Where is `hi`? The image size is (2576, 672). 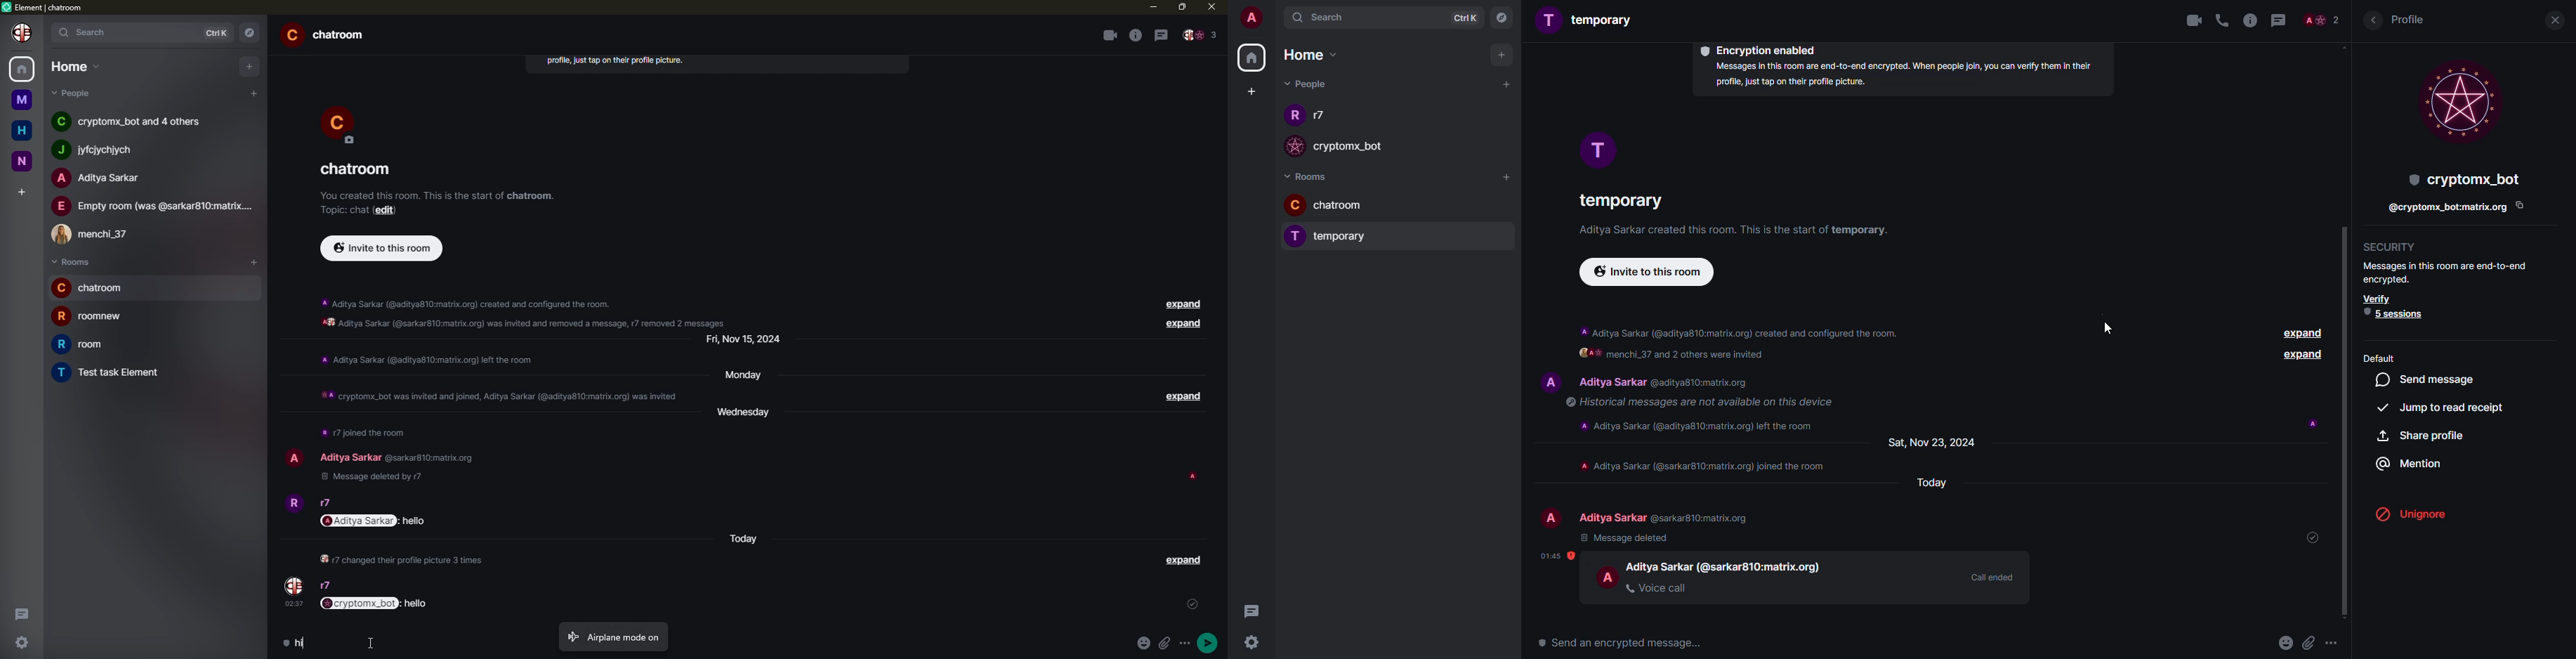
hi is located at coordinates (294, 642).